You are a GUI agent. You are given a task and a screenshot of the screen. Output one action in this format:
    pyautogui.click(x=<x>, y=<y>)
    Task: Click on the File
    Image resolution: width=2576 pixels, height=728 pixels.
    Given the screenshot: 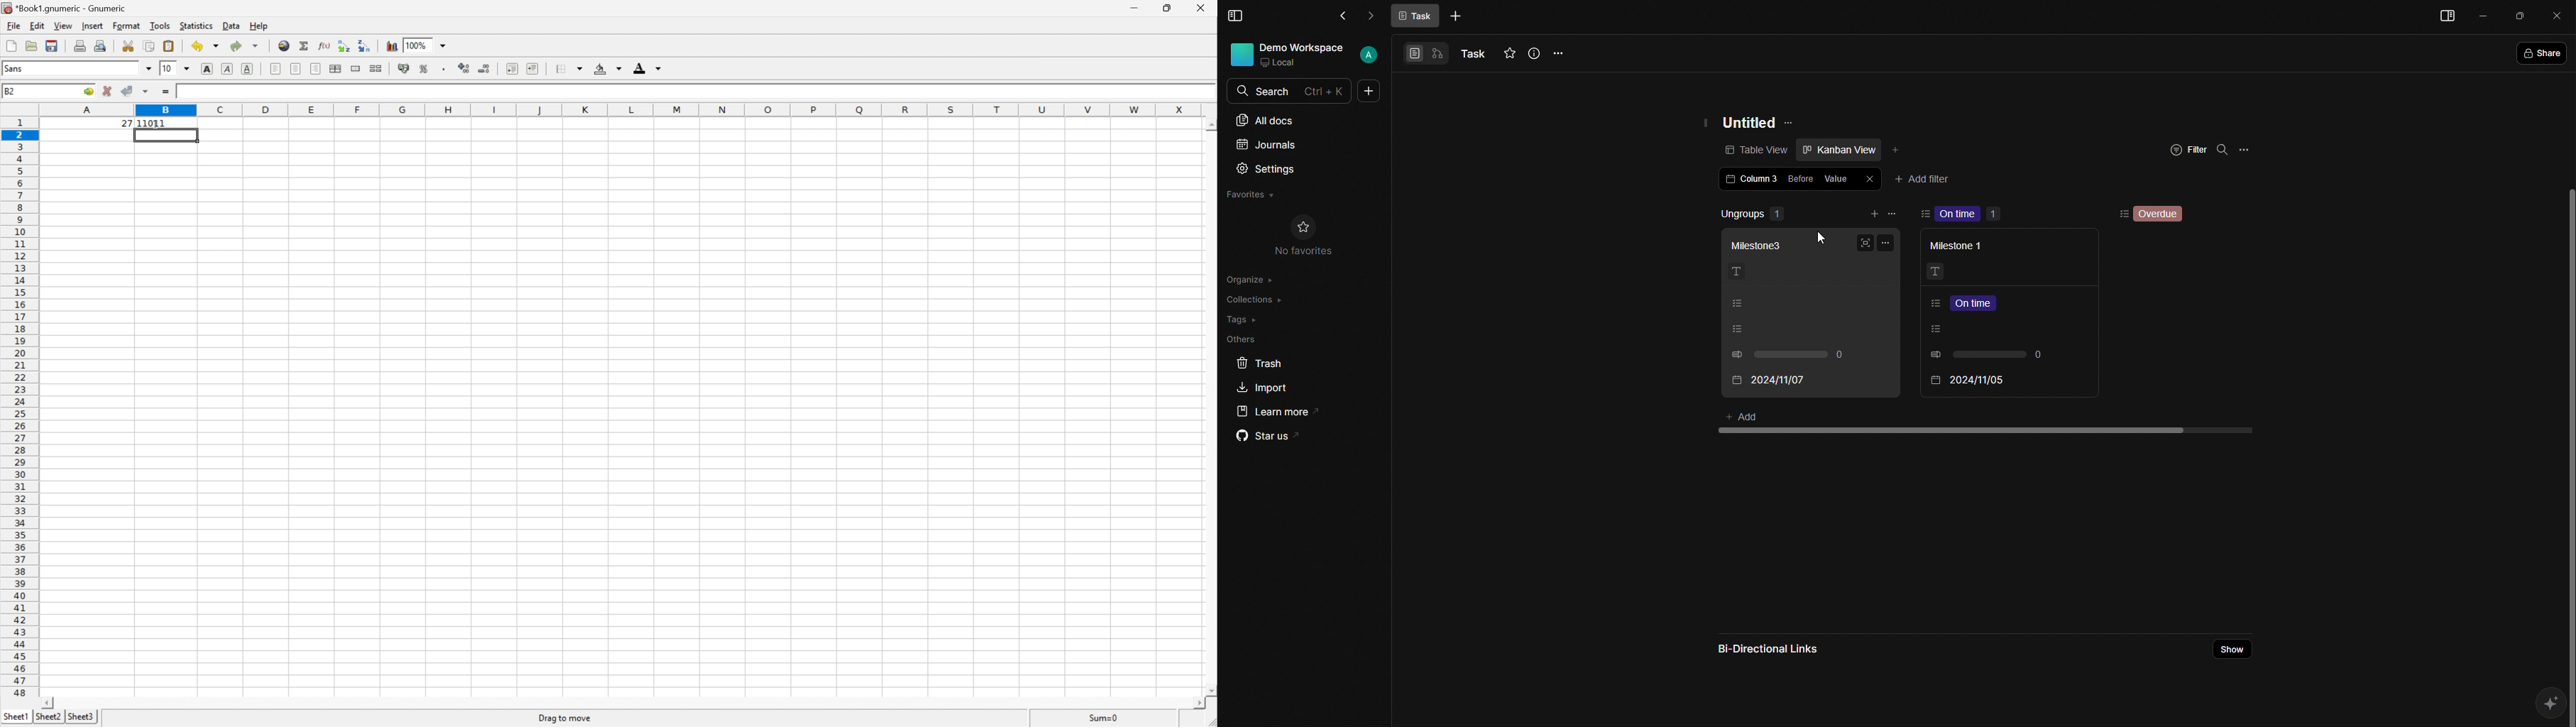 What is the action you would take?
    pyautogui.click(x=13, y=25)
    